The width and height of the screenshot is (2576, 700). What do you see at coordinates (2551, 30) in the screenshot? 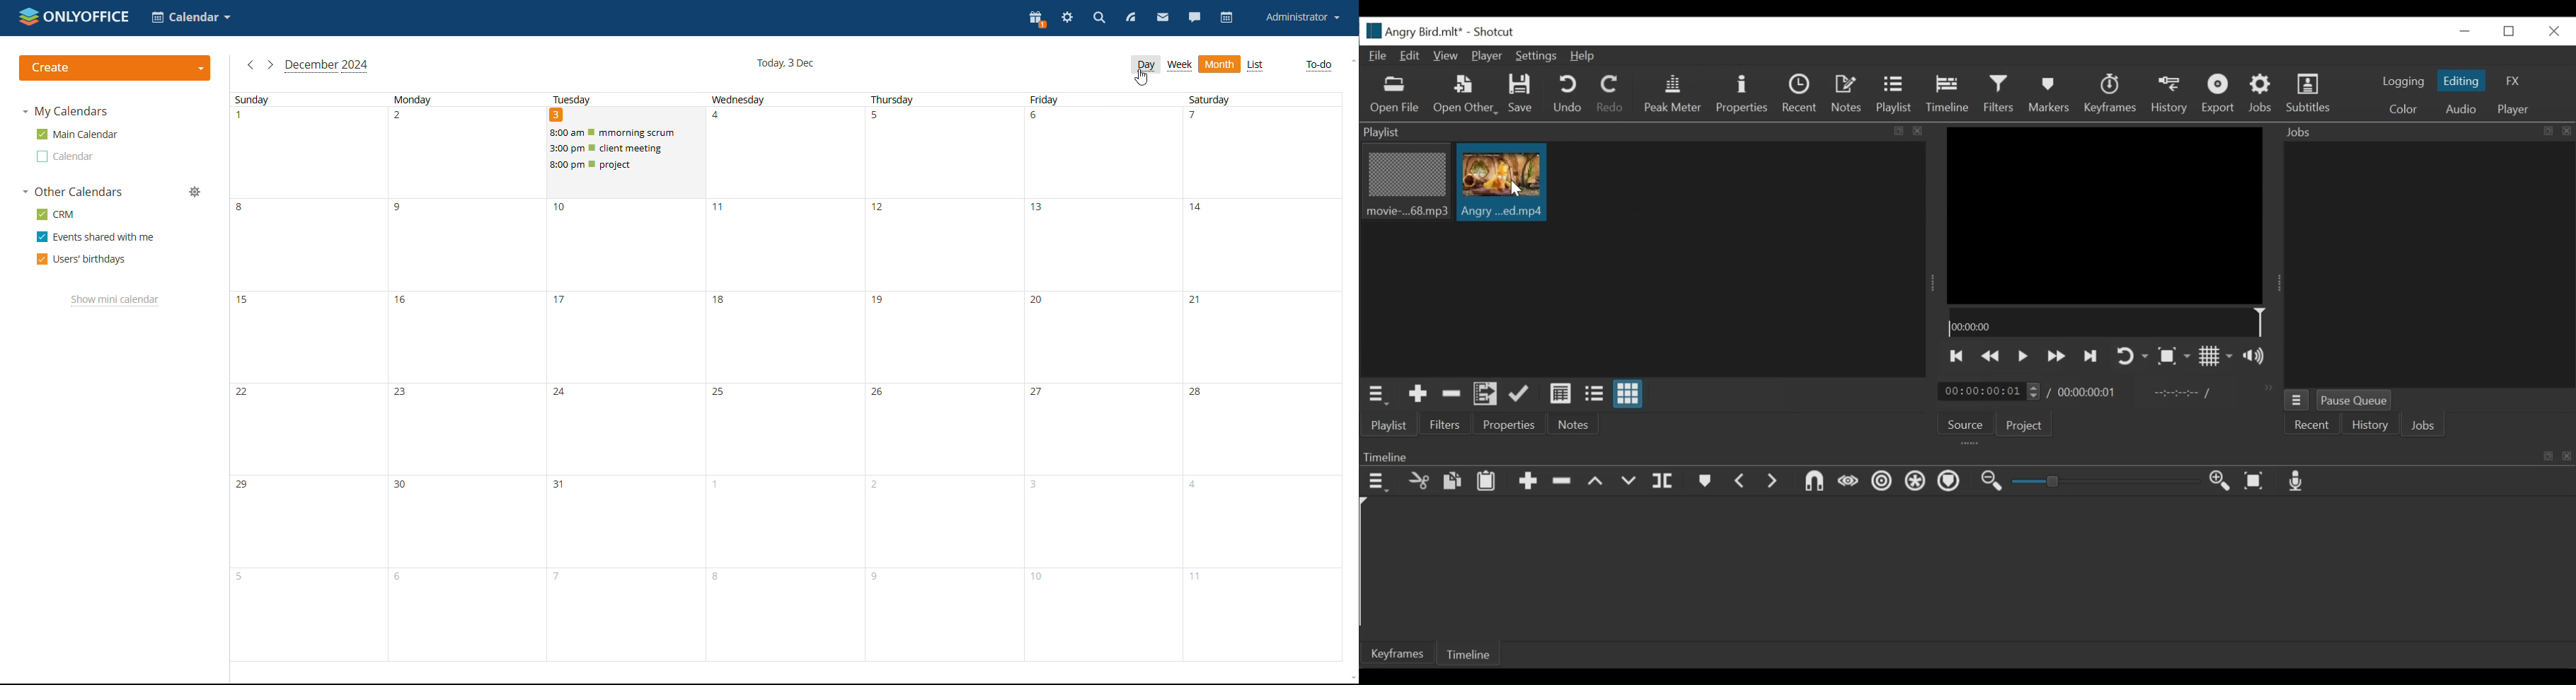
I see `Close` at bounding box center [2551, 30].